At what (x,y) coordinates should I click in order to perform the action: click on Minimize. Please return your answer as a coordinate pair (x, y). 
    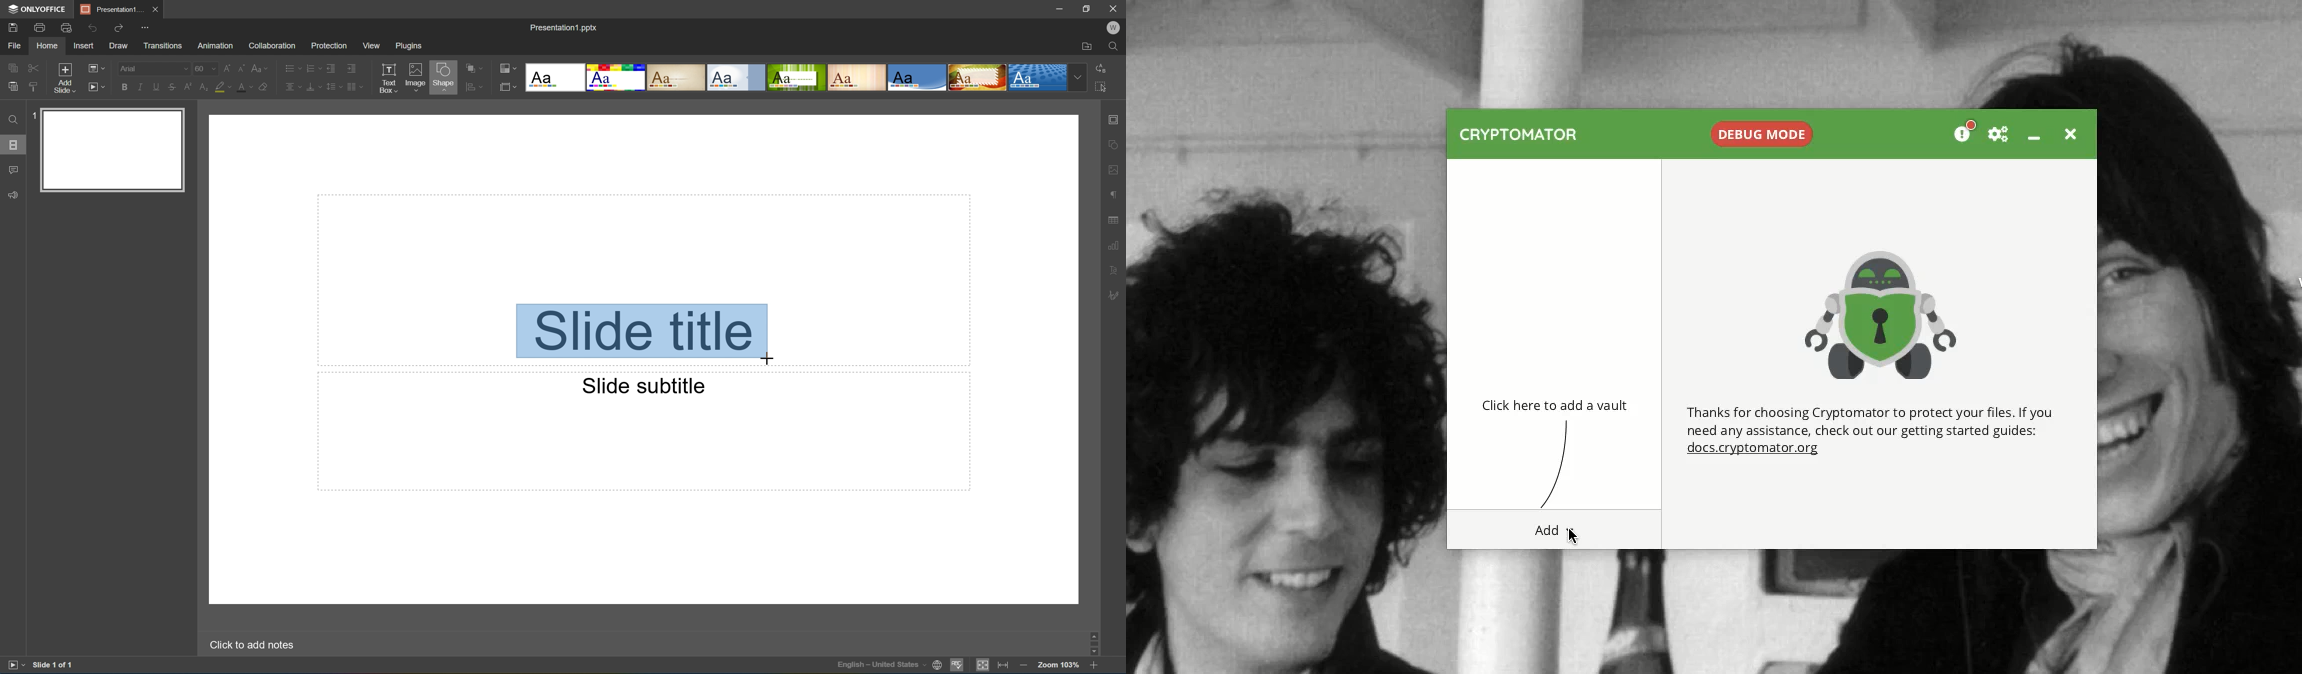
    Looking at the image, I should click on (1056, 8).